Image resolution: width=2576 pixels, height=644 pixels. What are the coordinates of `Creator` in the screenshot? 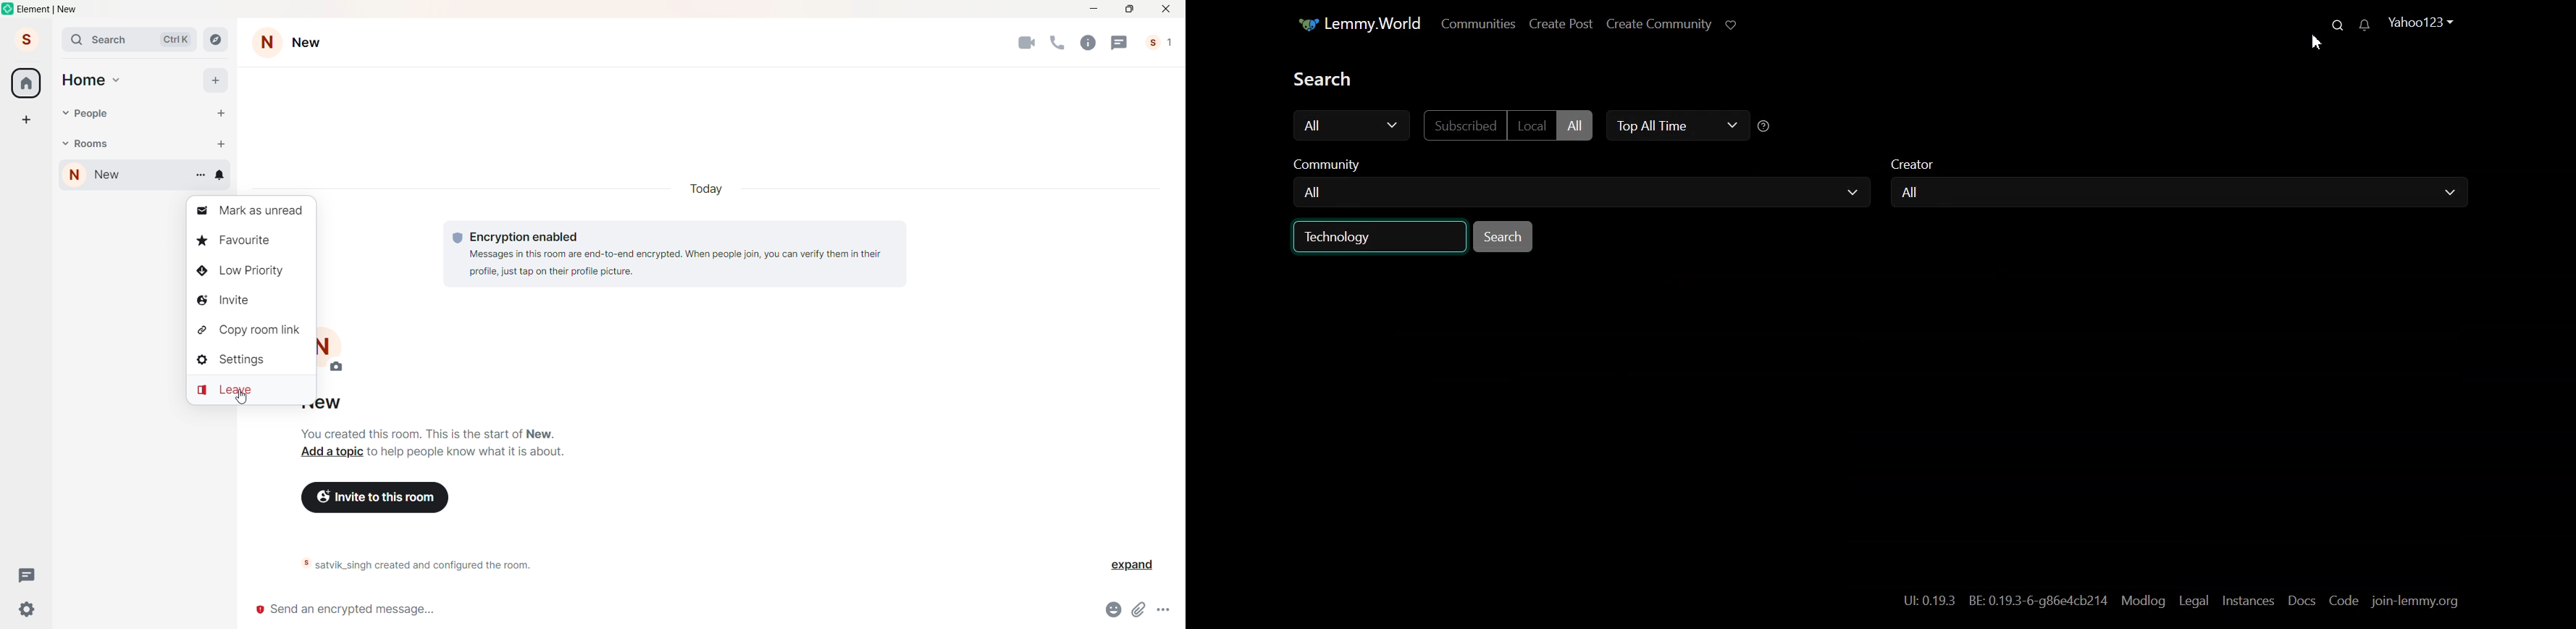 It's located at (1917, 162).